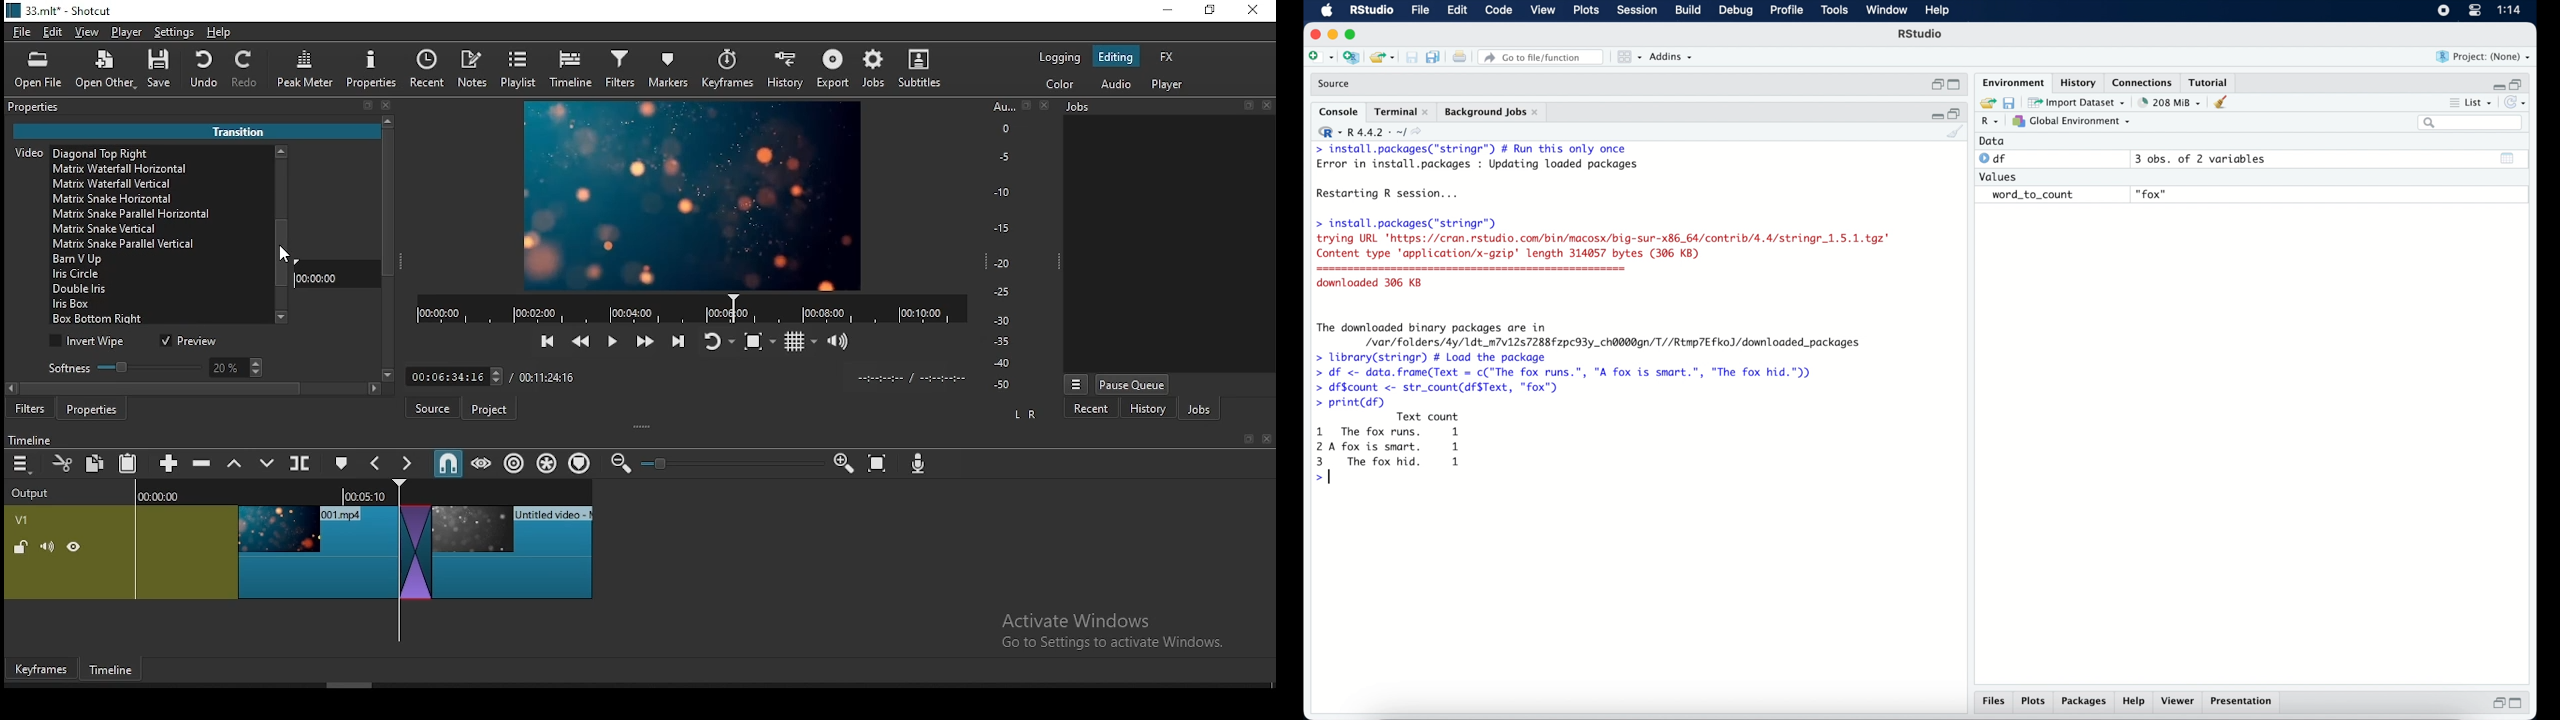 This screenshot has height=728, width=2576. What do you see at coordinates (1499, 11) in the screenshot?
I see `code` at bounding box center [1499, 11].